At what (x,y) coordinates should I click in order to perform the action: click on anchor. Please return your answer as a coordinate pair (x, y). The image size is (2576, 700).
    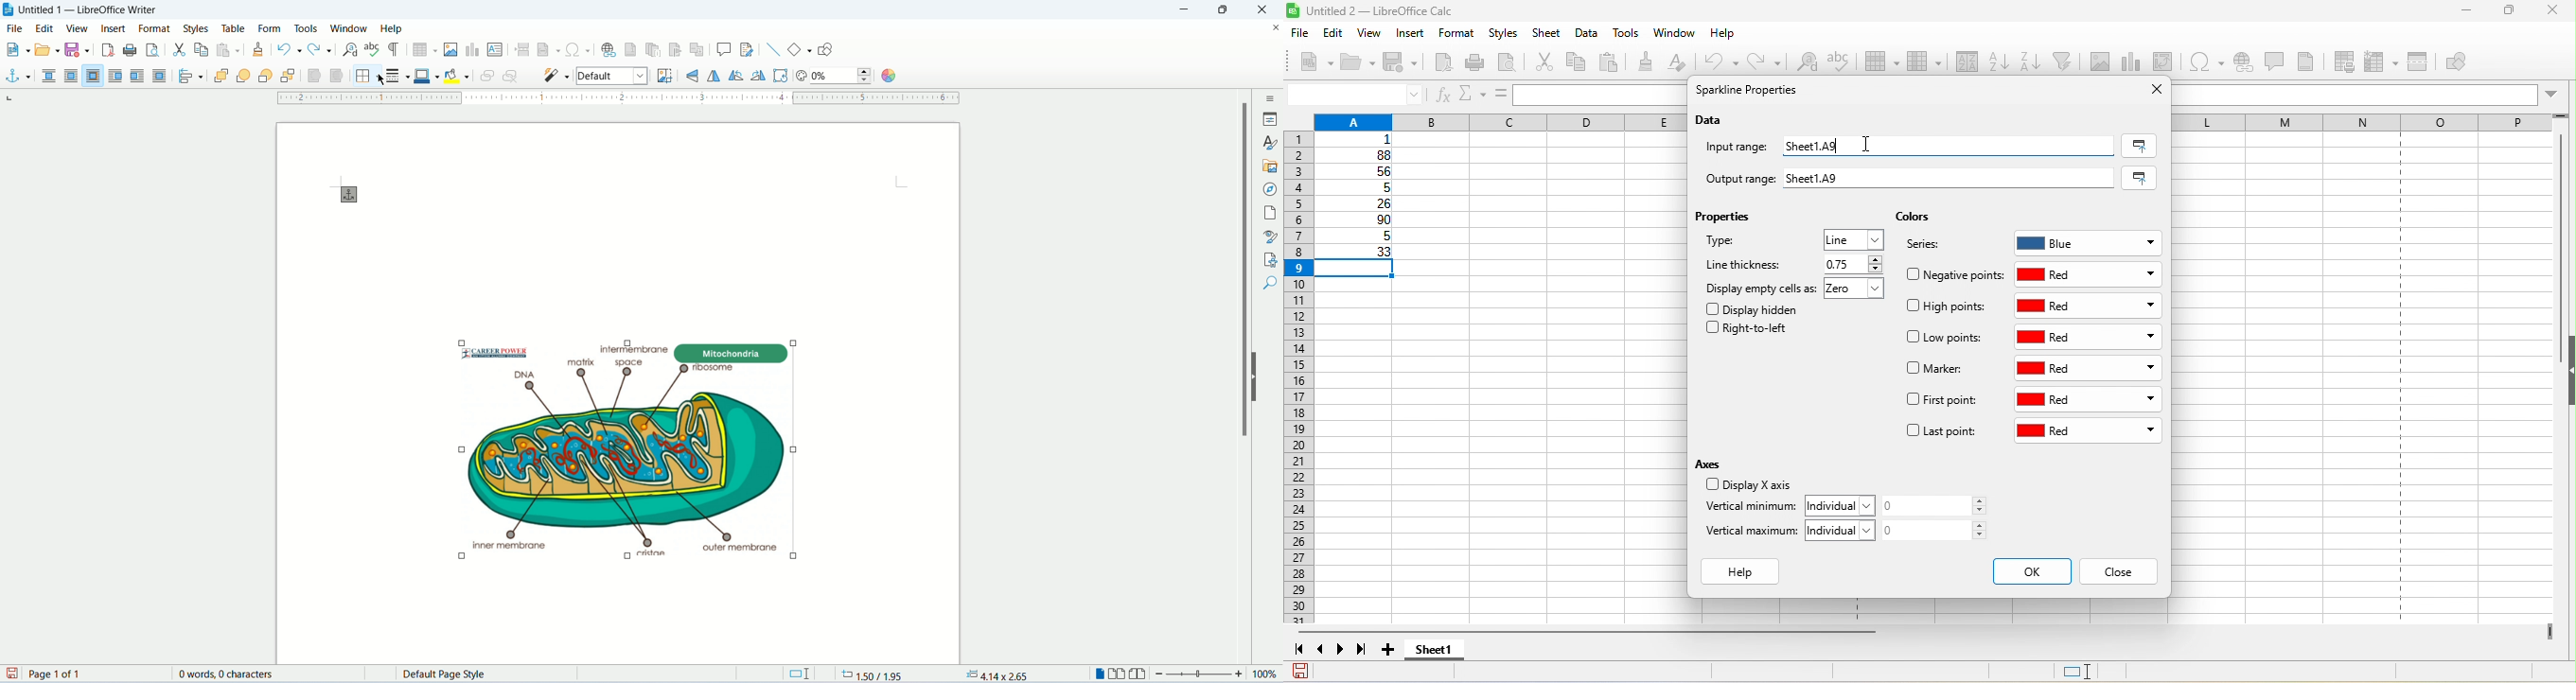
    Looking at the image, I should click on (354, 195).